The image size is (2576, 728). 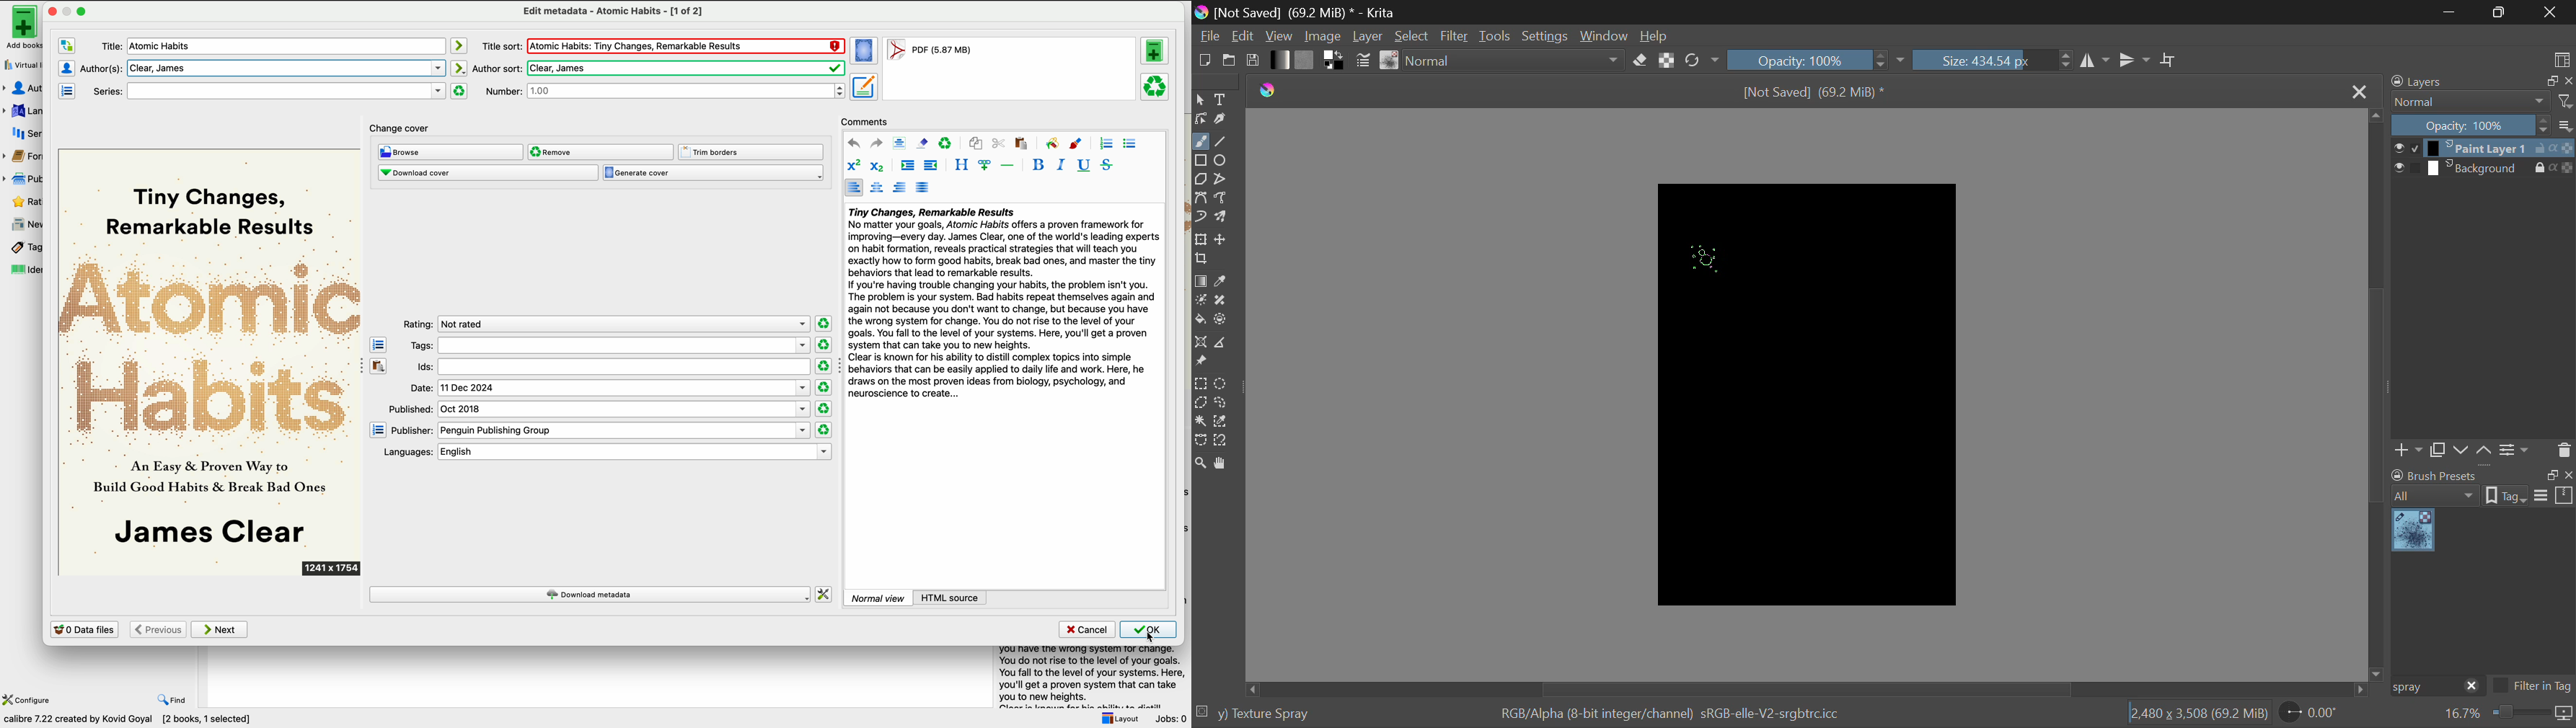 What do you see at coordinates (2437, 496) in the screenshot?
I see `all` at bounding box center [2437, 496].